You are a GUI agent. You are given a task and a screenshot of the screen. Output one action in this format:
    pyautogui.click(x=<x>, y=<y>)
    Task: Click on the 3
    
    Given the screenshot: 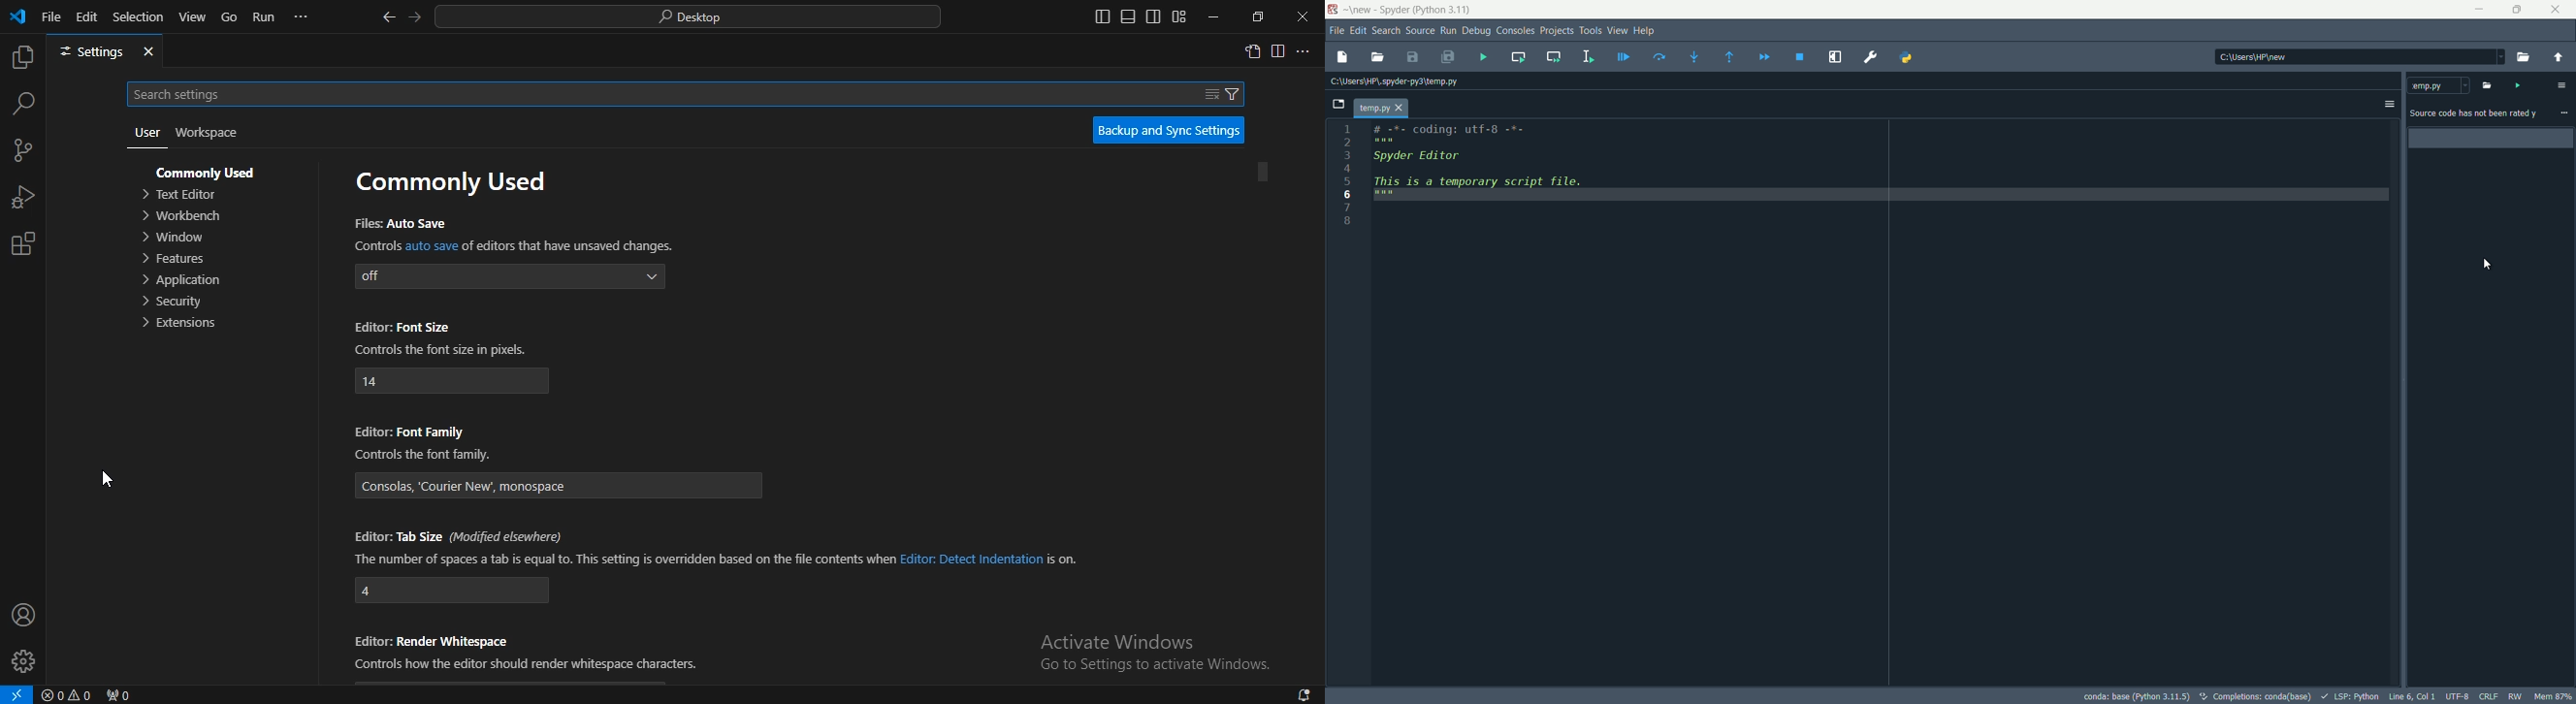 What is the action you would take?
    pyautogui.click(x=1346, y=155)
    